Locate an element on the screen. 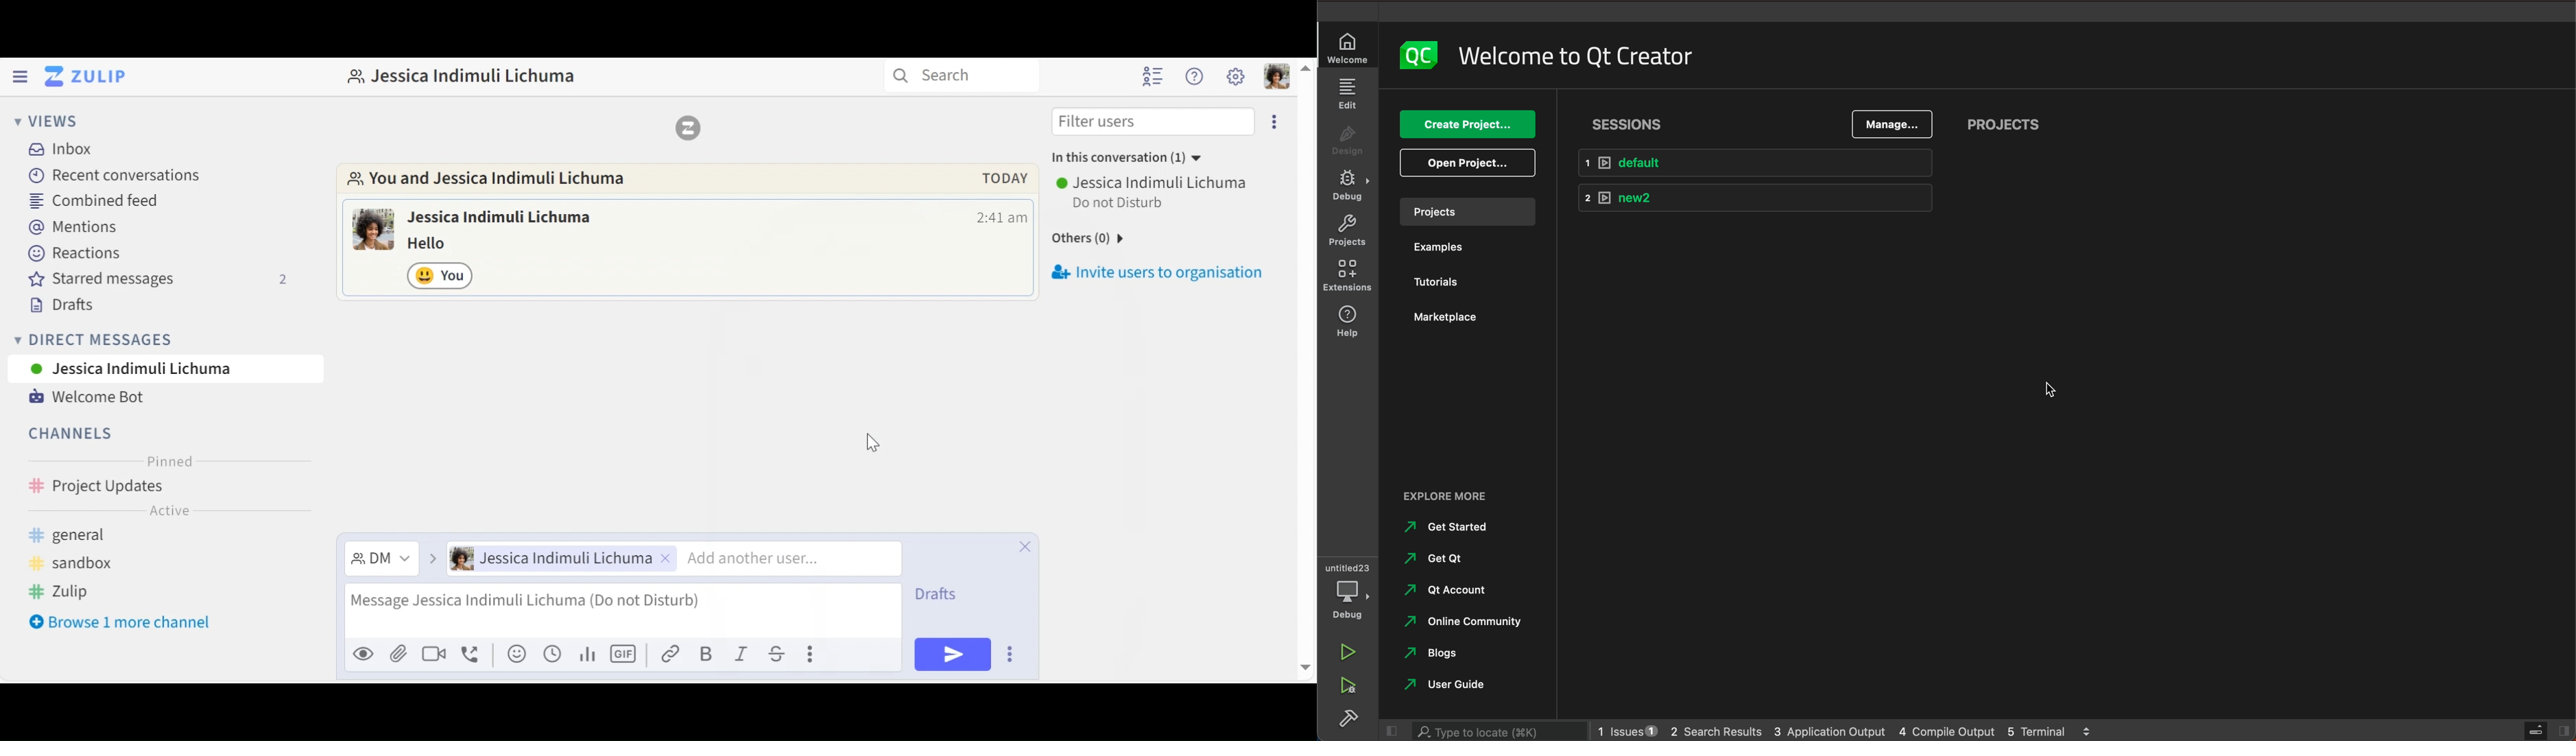 The image size is (2576, 756). welcome is located at coordinates (1349, 48).